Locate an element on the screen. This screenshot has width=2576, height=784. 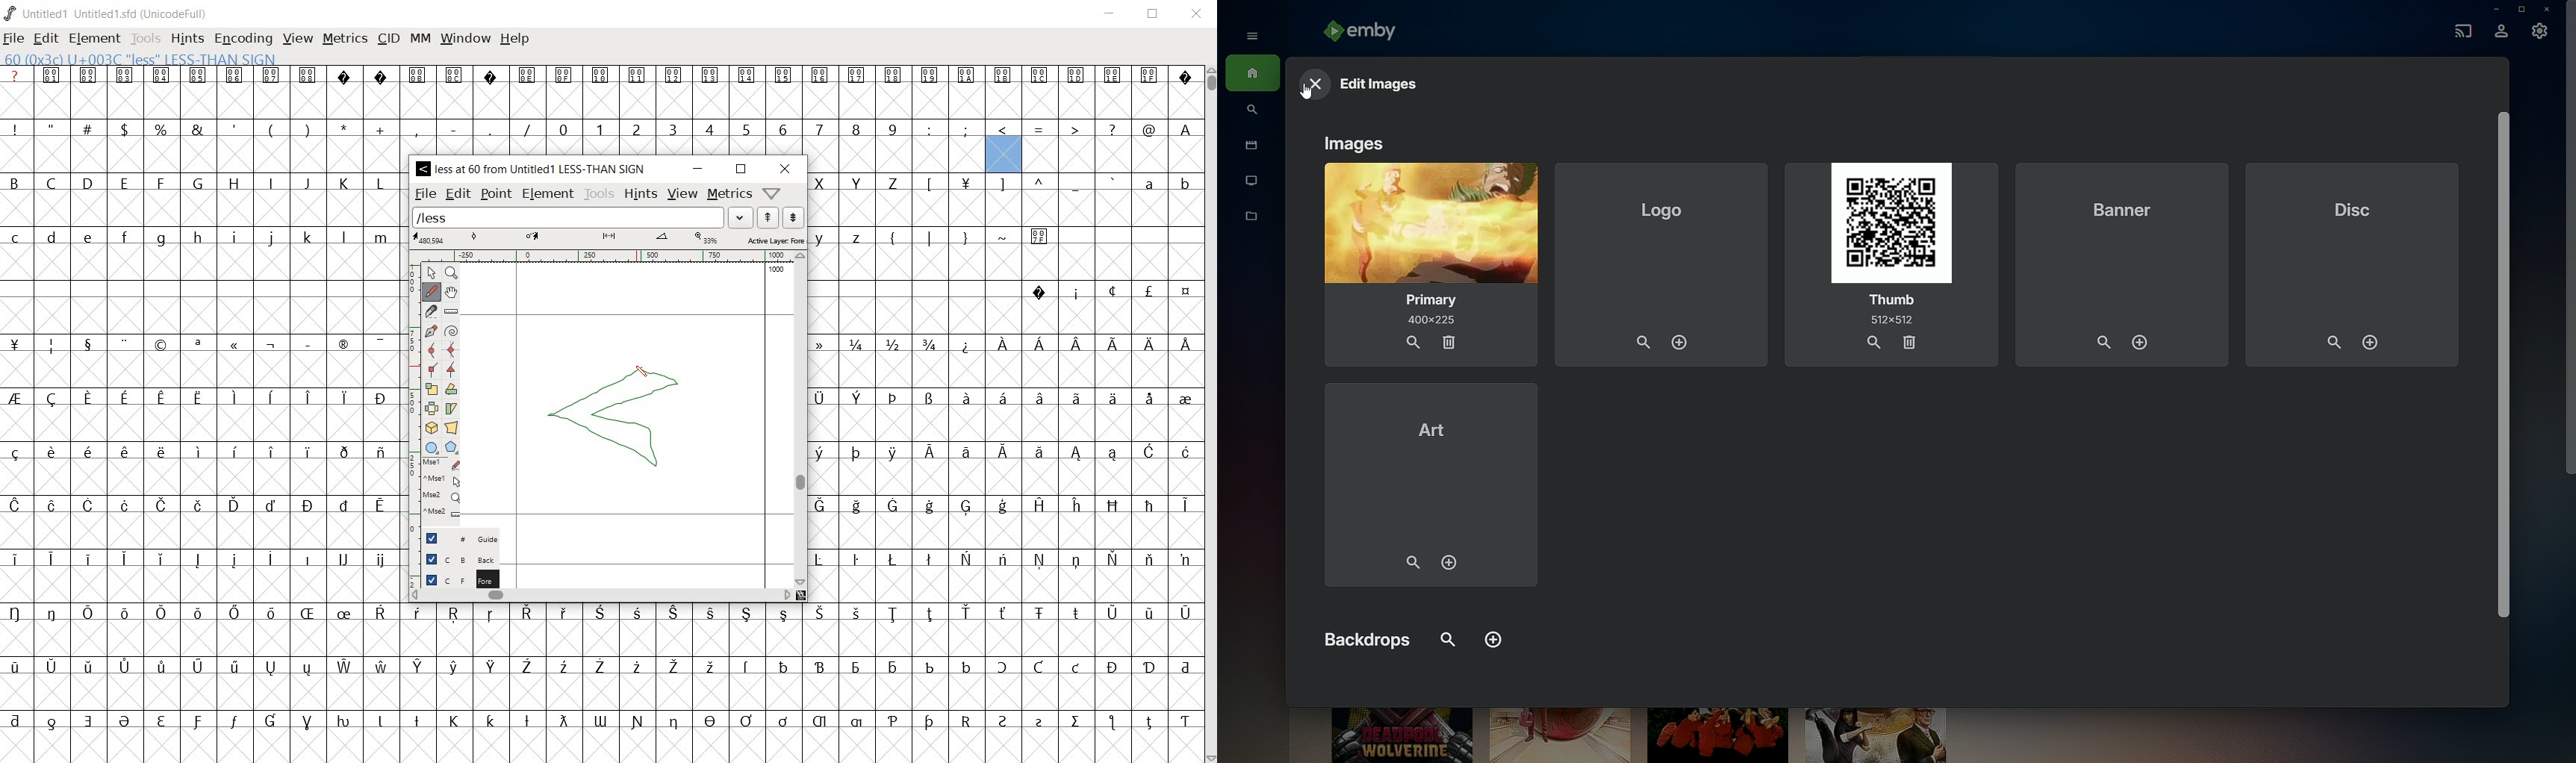
show the previous word on the list is located at coordinates (794, 217).